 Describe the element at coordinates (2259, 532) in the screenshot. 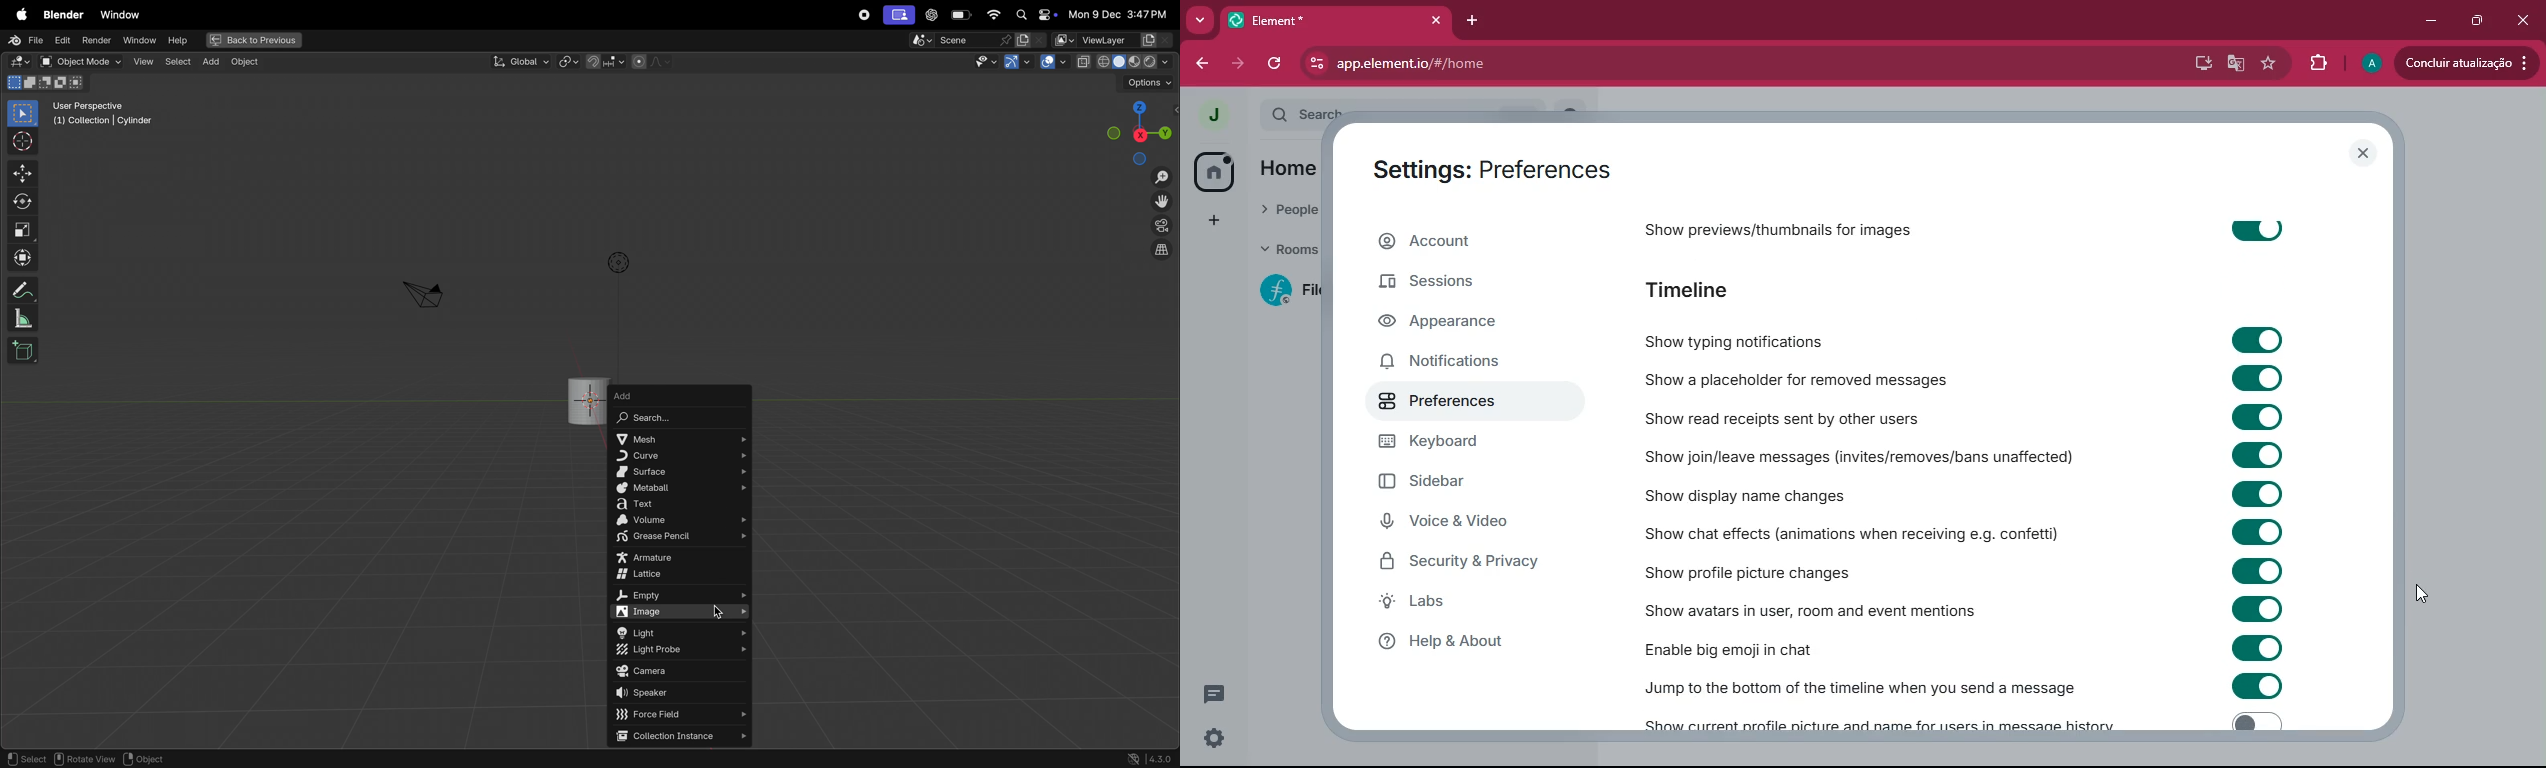

I see `toggle on ` at that location.